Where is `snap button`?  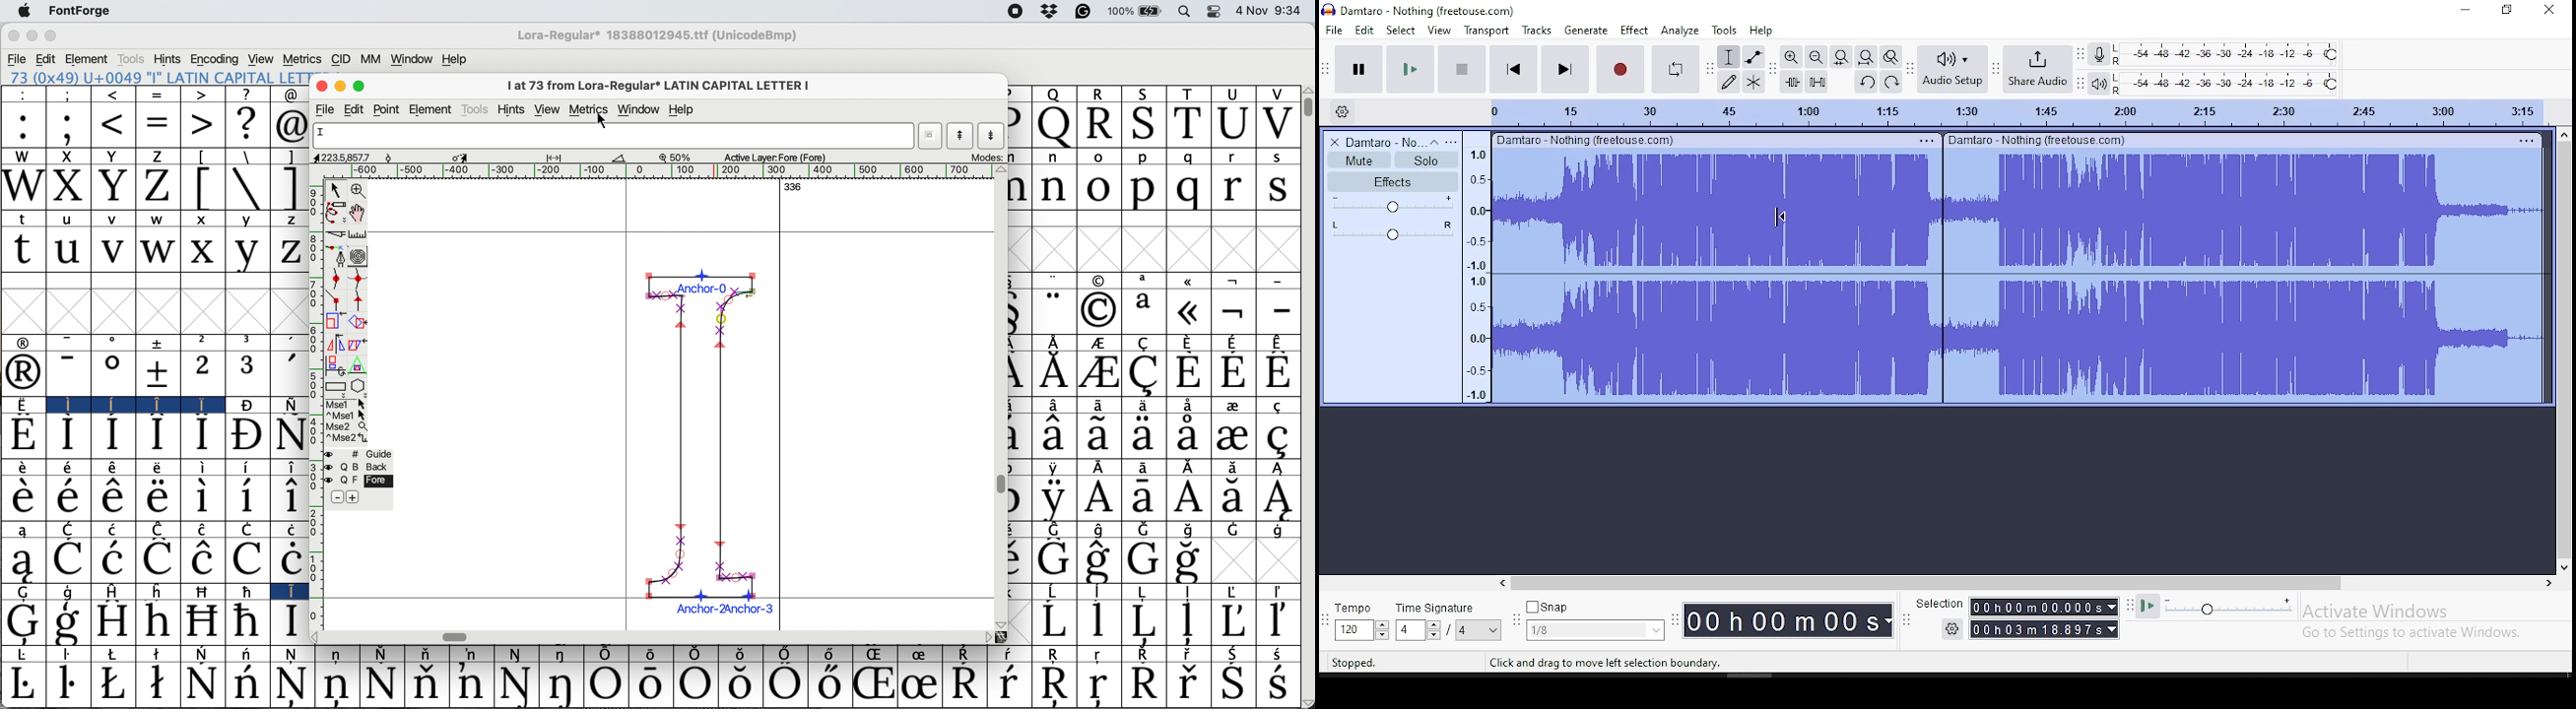 snap button is located at coordinates (1548, 606).